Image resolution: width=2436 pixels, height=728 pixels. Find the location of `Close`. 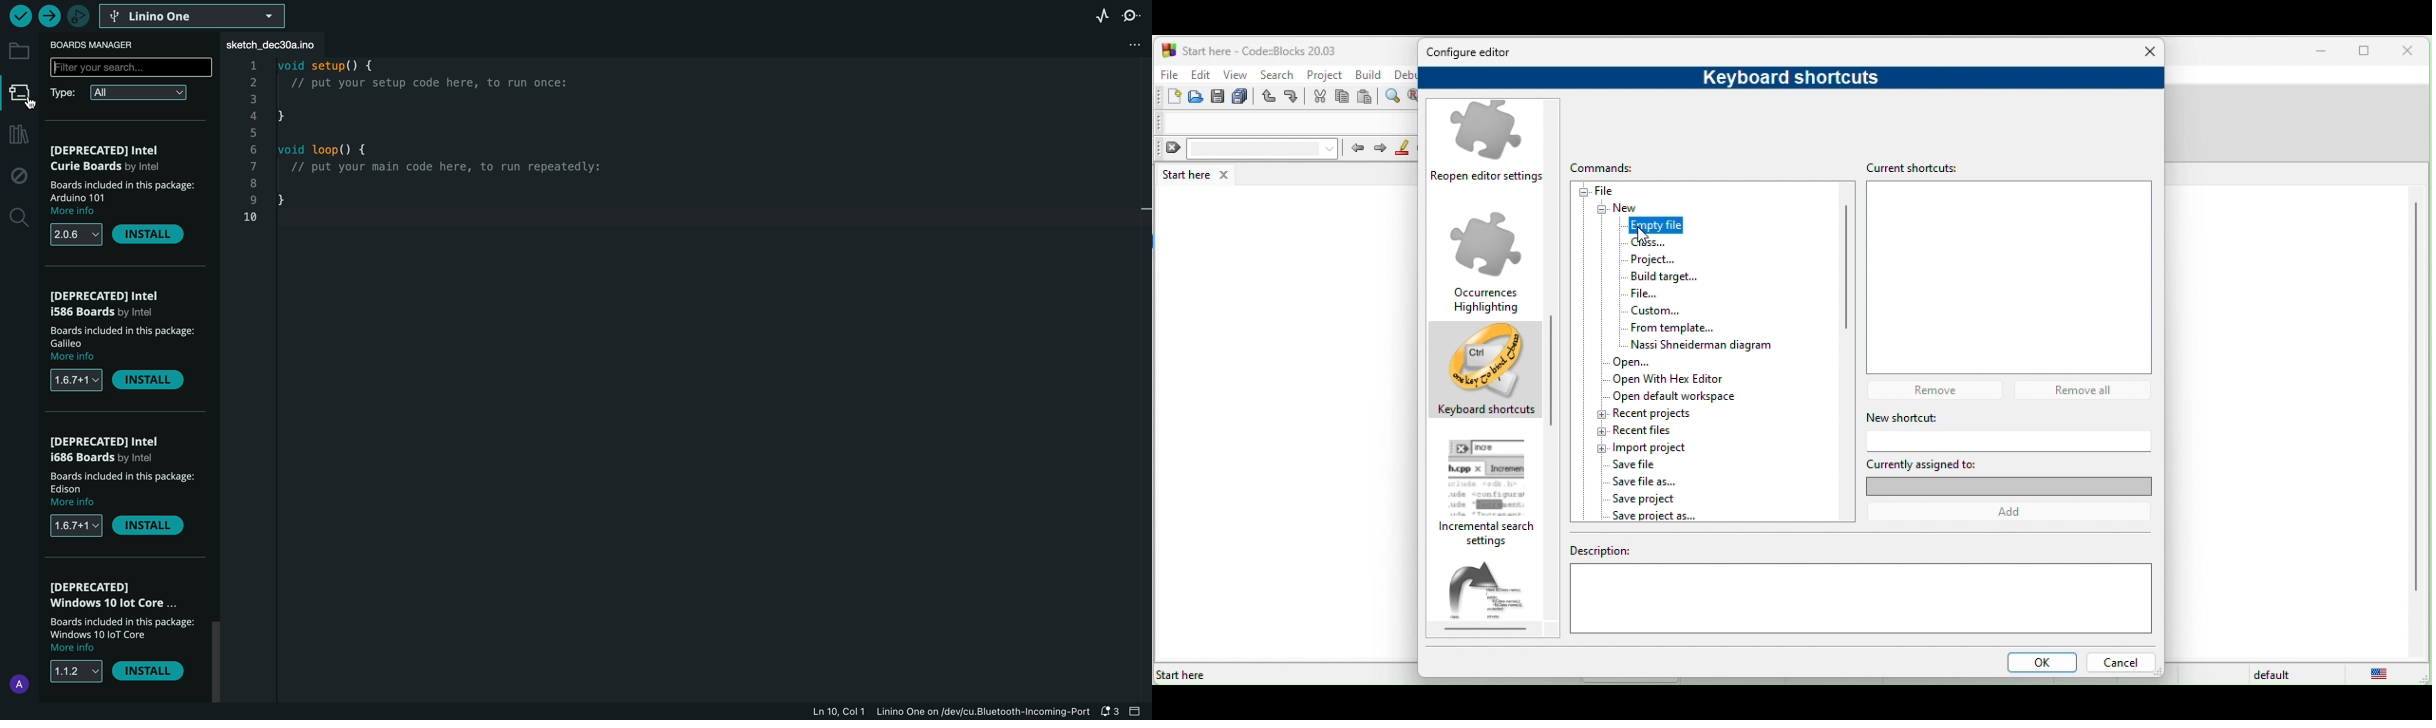

Close is located at coordinates (2151, 52).